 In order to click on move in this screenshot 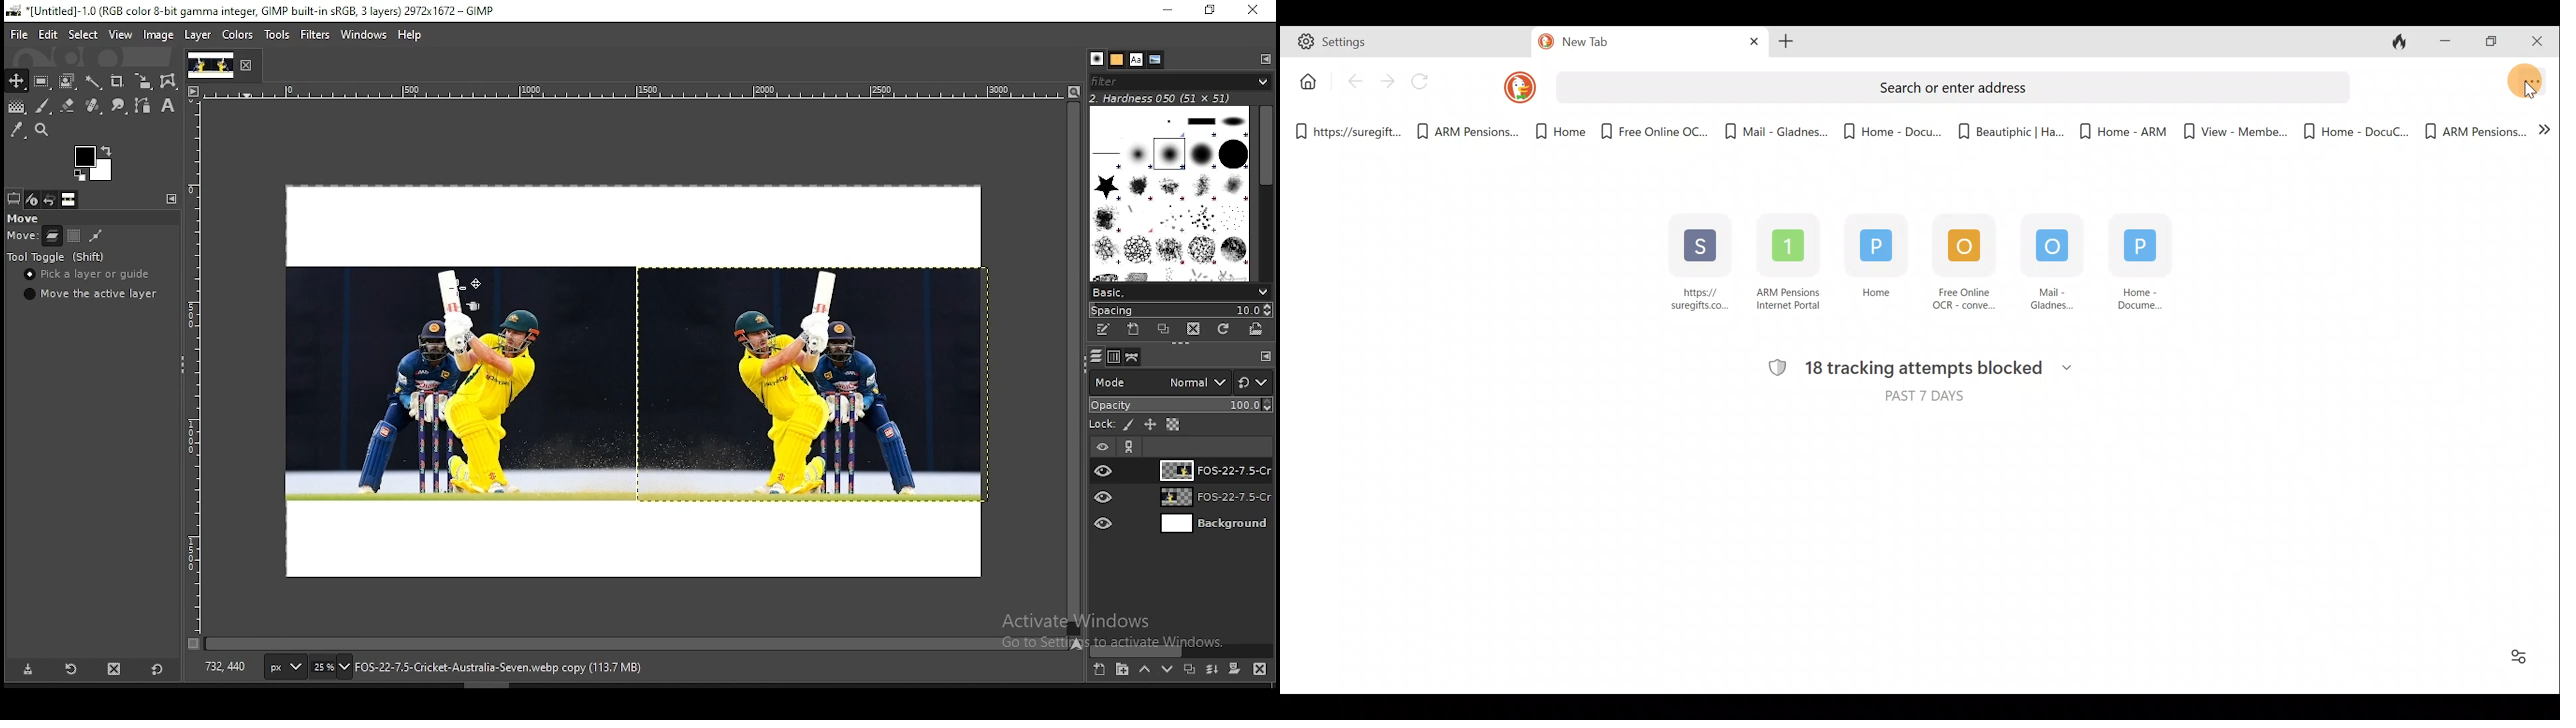, I will do `click(22, 238)`.